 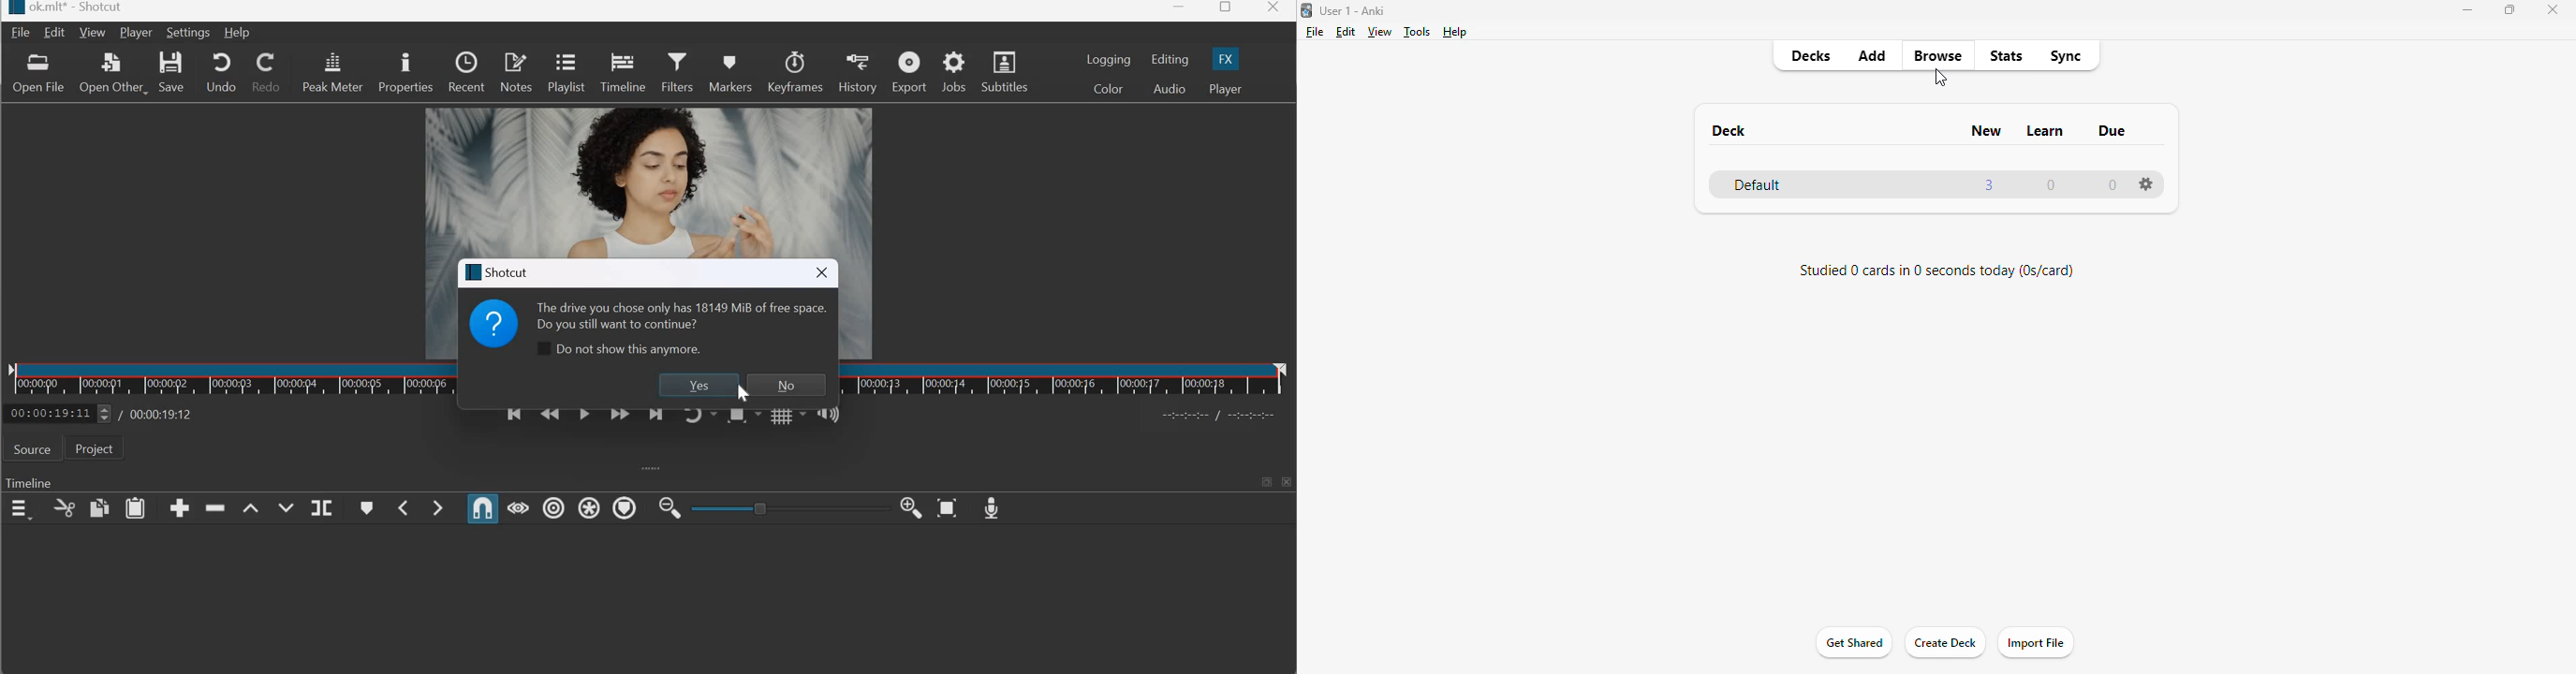 What do you see at coordinates (2066, 55) in the screenshot?
I see `sync` at bounding box center [2066, 55].